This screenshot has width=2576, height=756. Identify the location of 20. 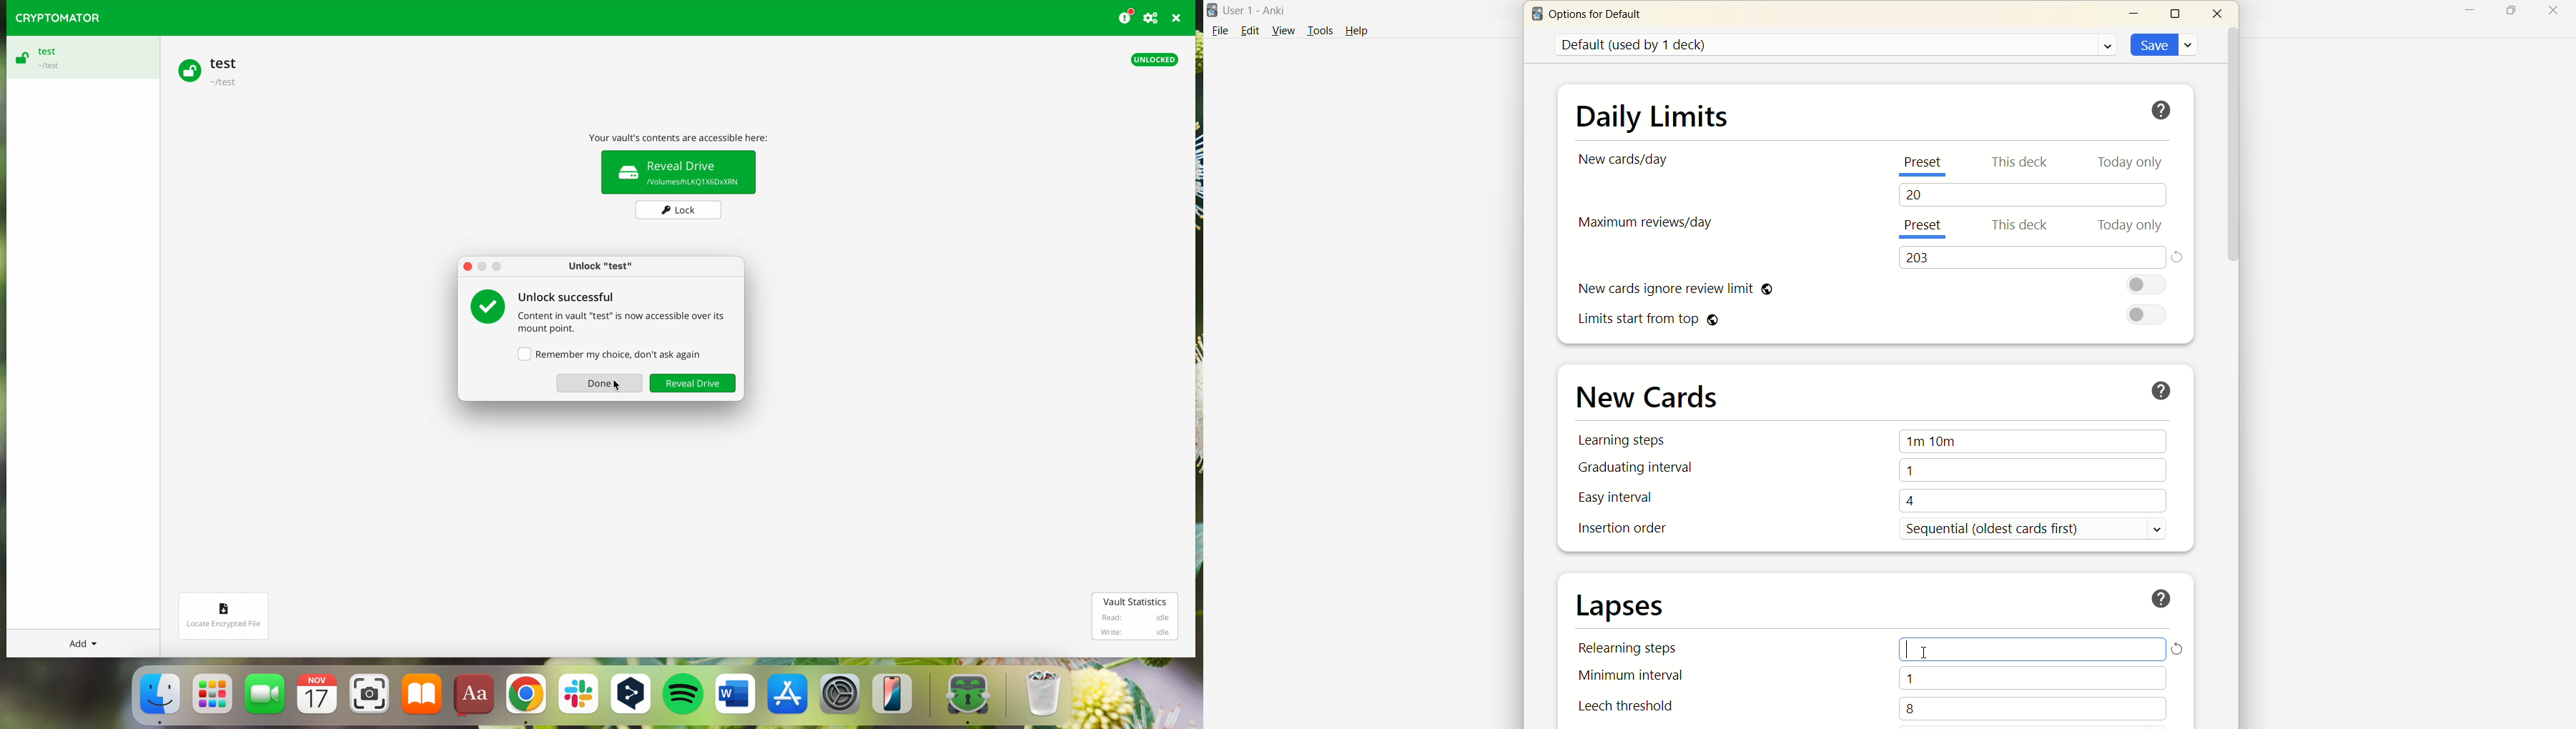
(2036, 195).